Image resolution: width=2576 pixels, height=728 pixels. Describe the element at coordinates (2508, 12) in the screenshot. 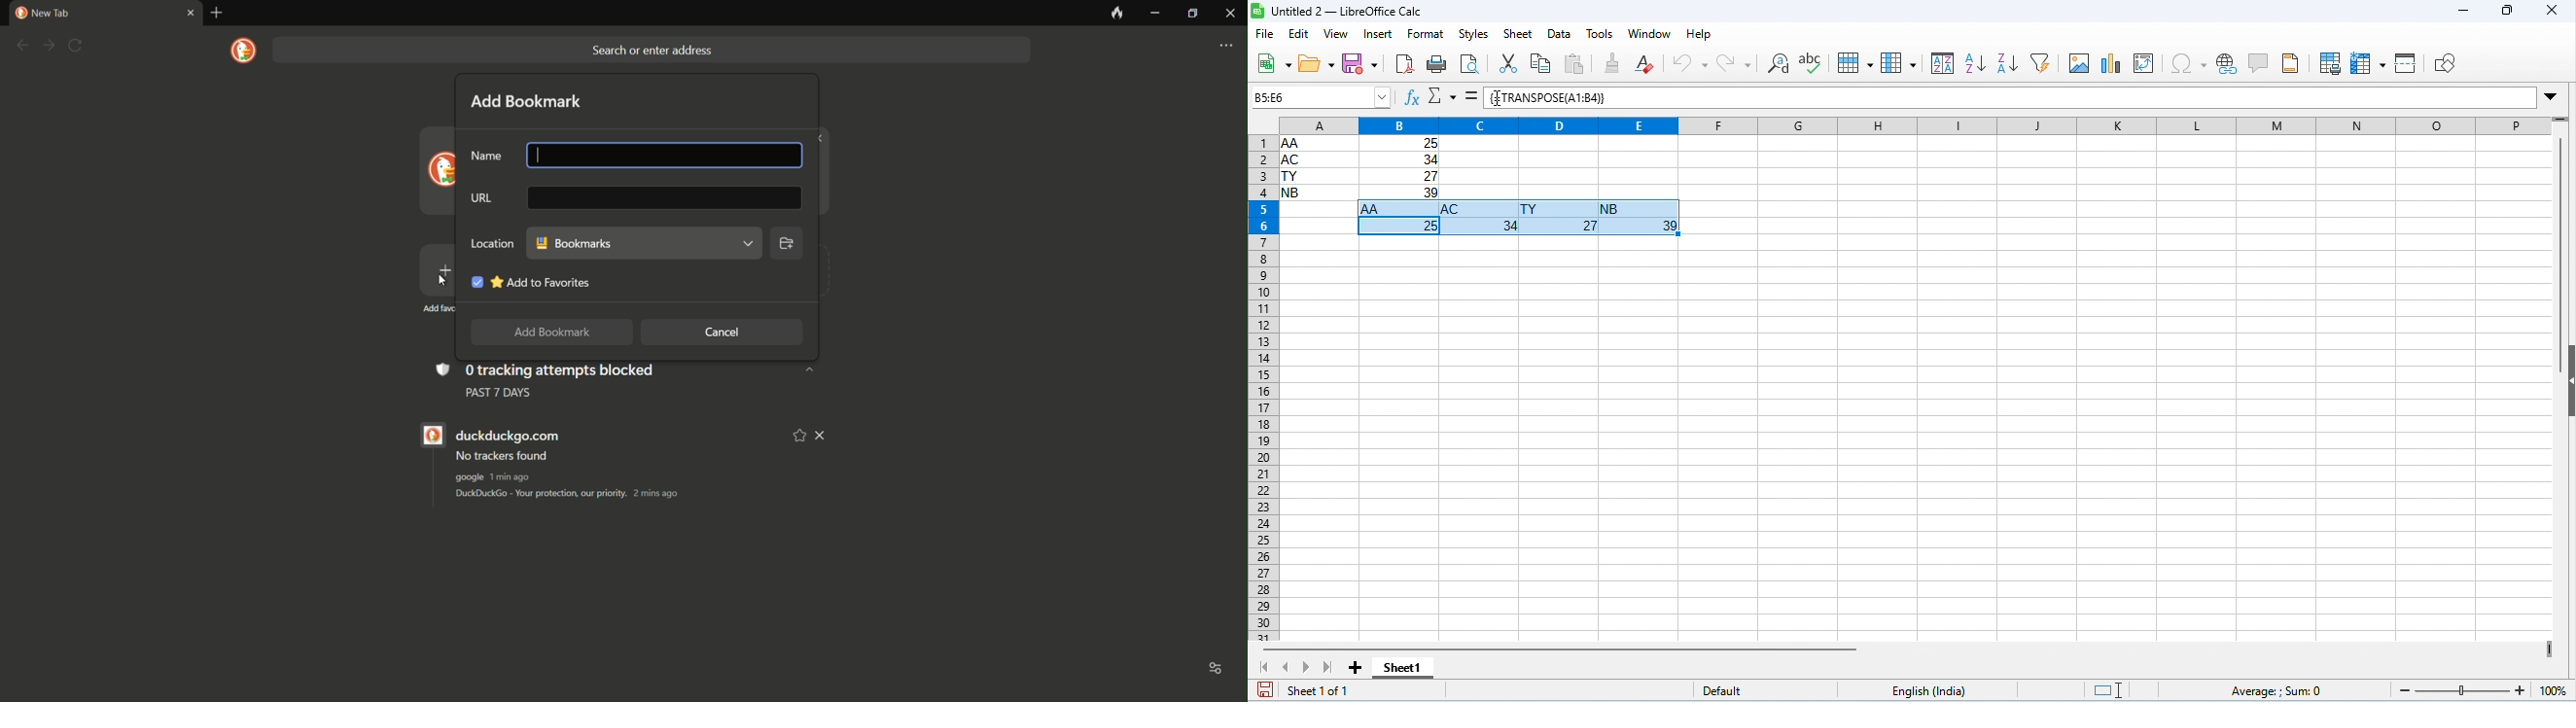

I see `maximize` at that location.